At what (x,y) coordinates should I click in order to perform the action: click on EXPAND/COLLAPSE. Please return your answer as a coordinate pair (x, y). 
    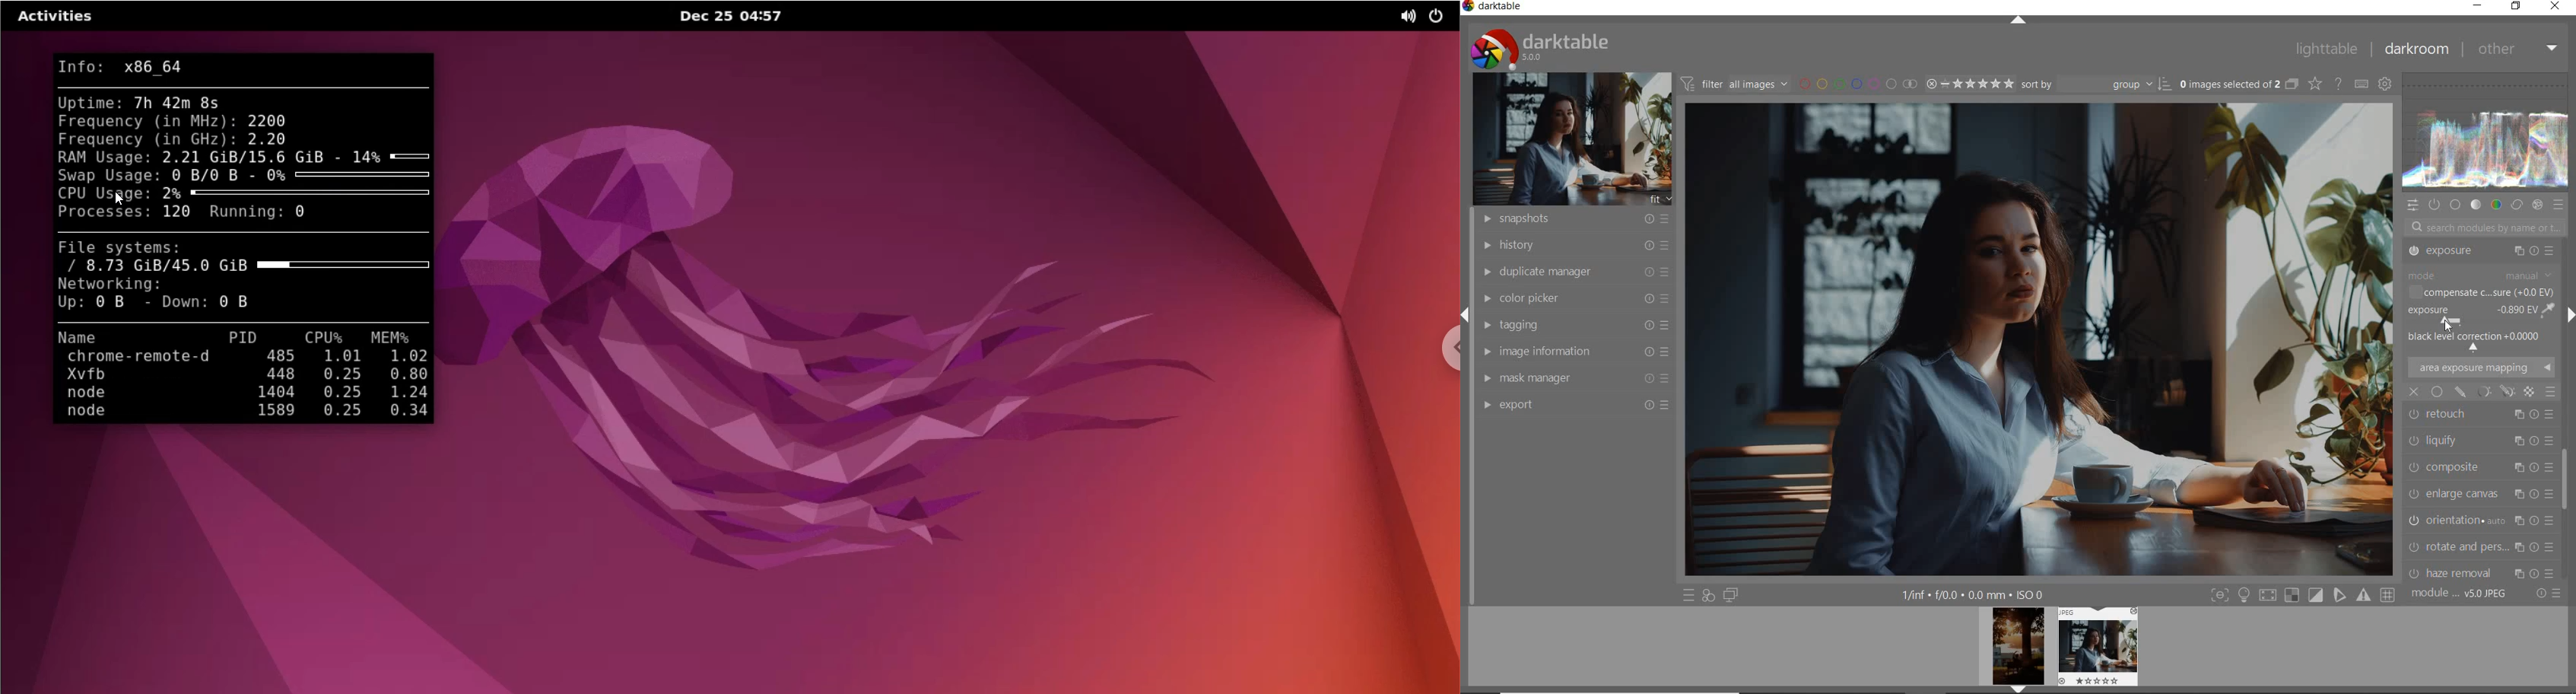
    Looking at the image, I should click on (2570, 315).